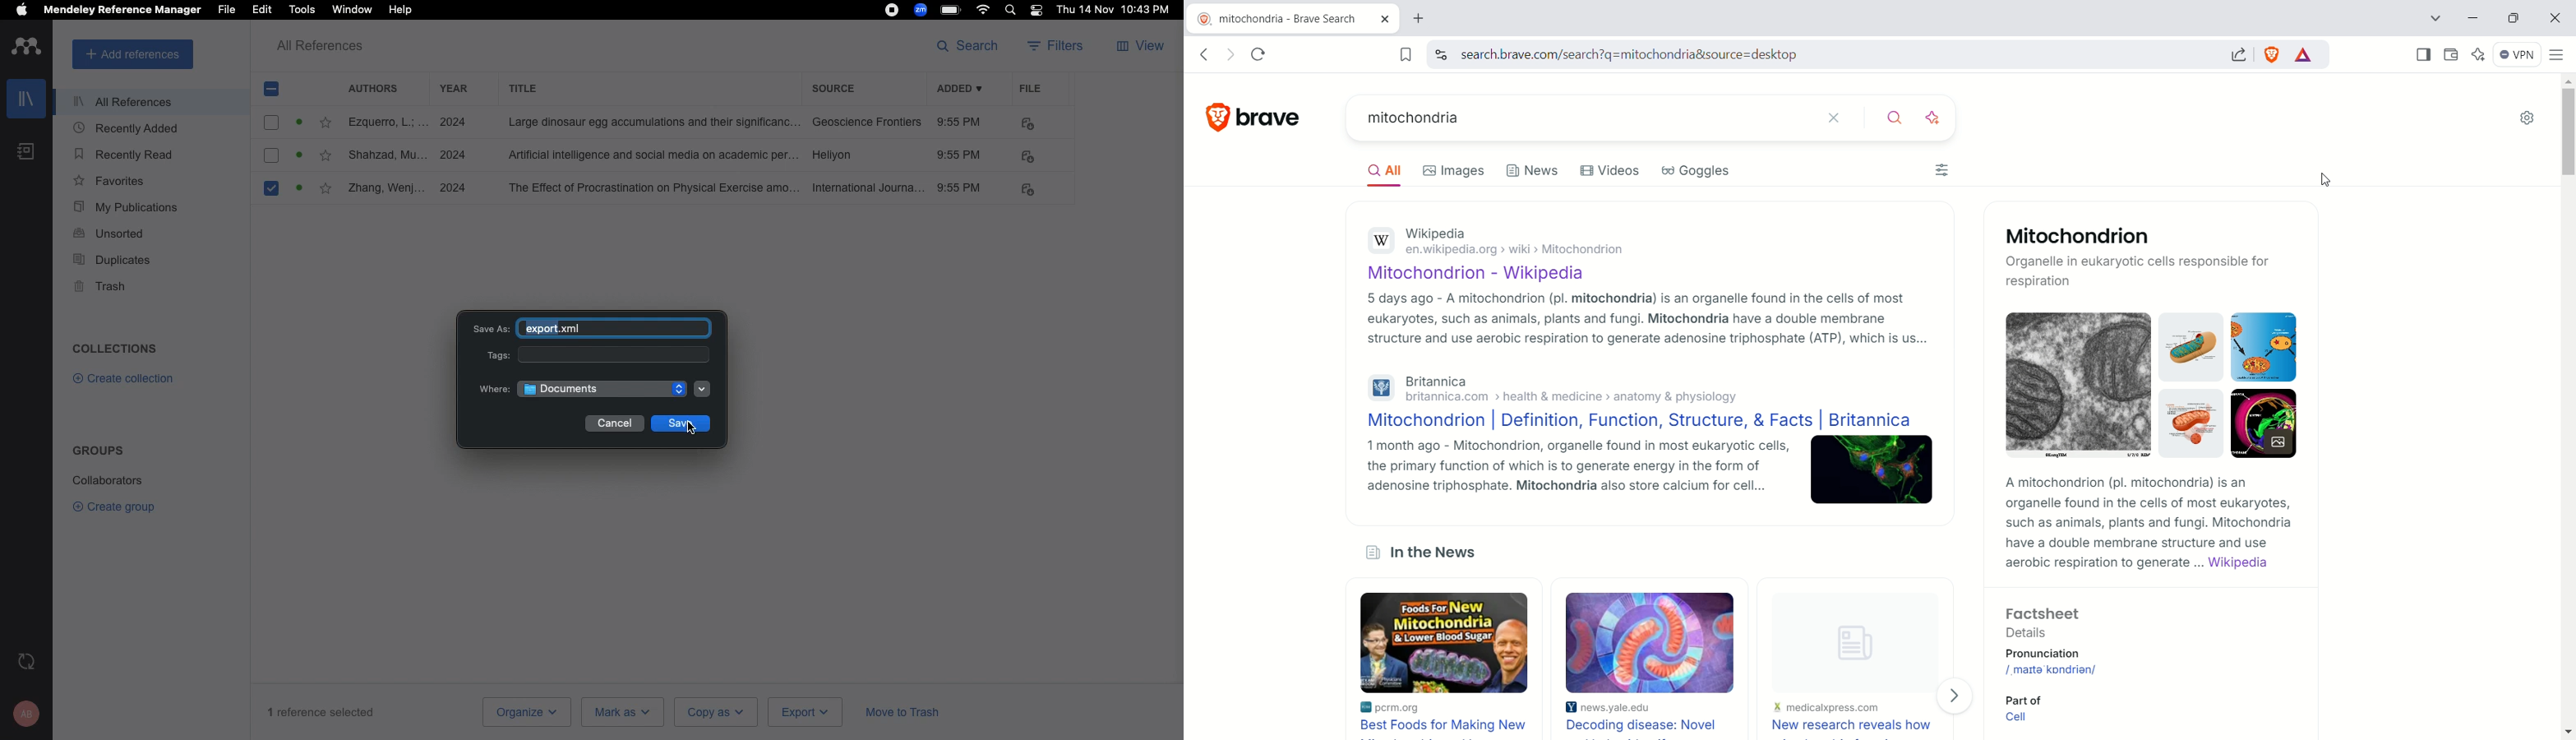  I want to click on Copy as, so click(714, 712).